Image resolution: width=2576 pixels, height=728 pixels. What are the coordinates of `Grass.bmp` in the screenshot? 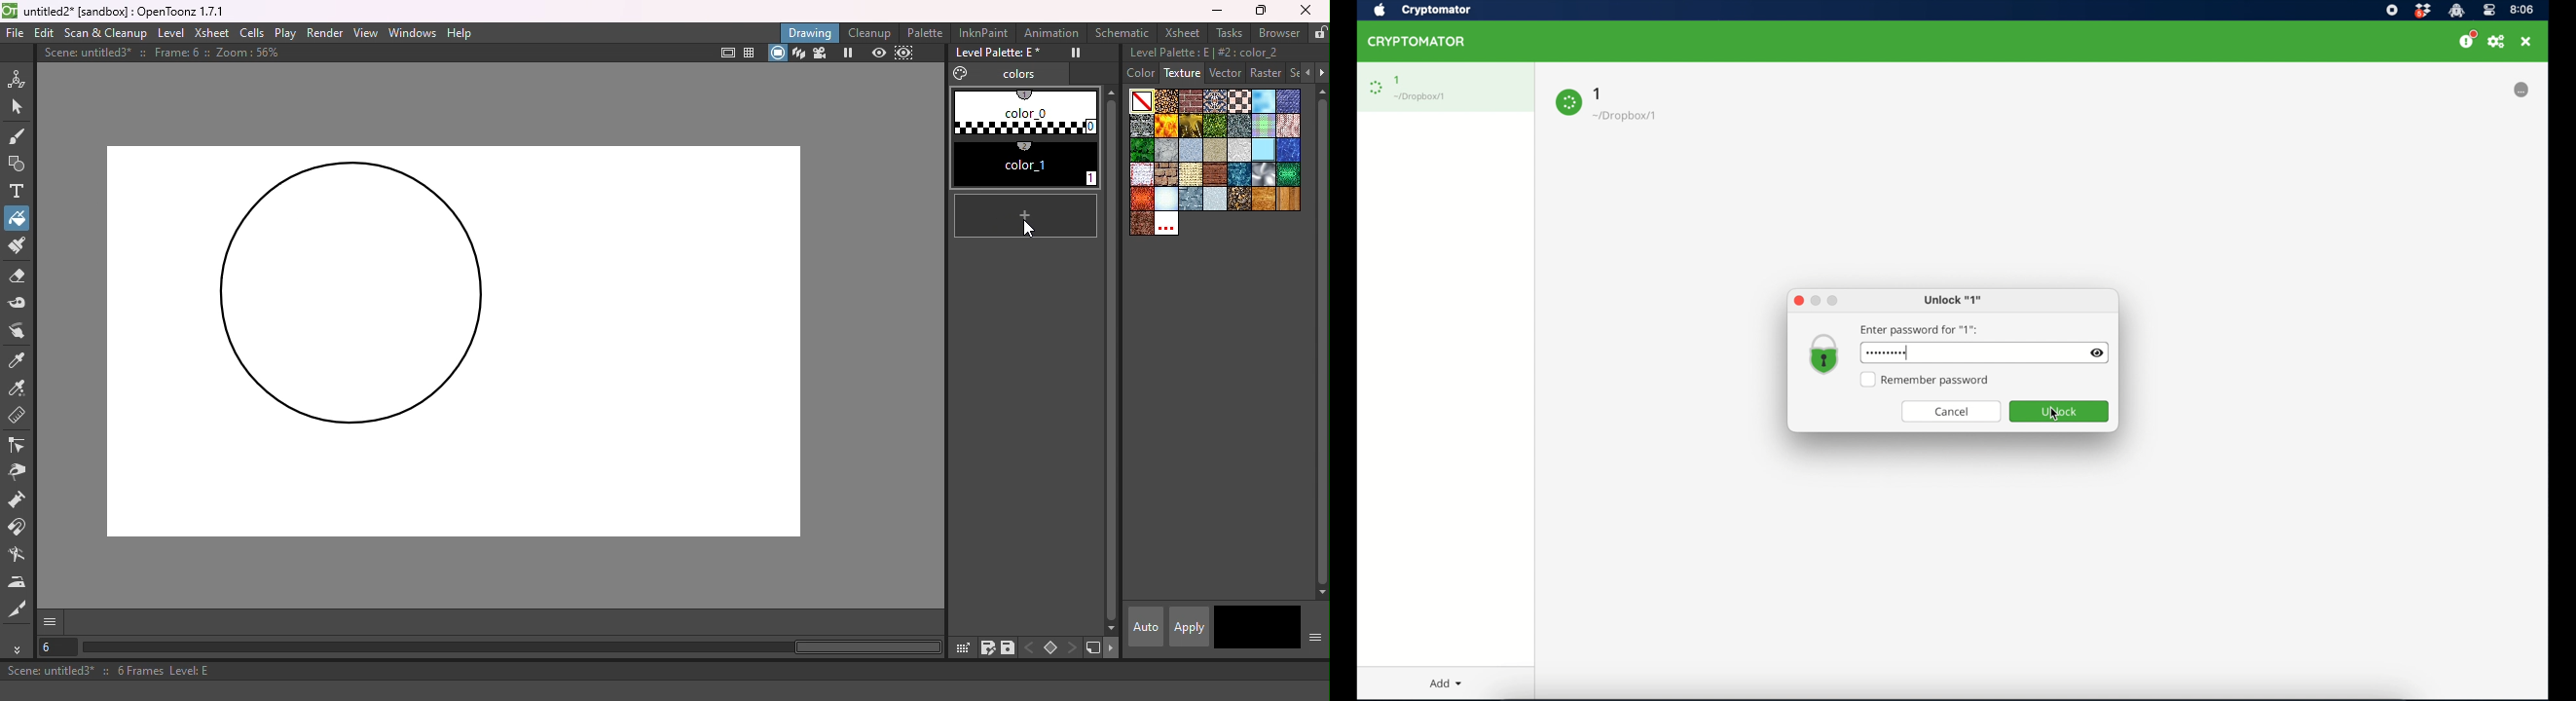 It's located at (1216, 126).